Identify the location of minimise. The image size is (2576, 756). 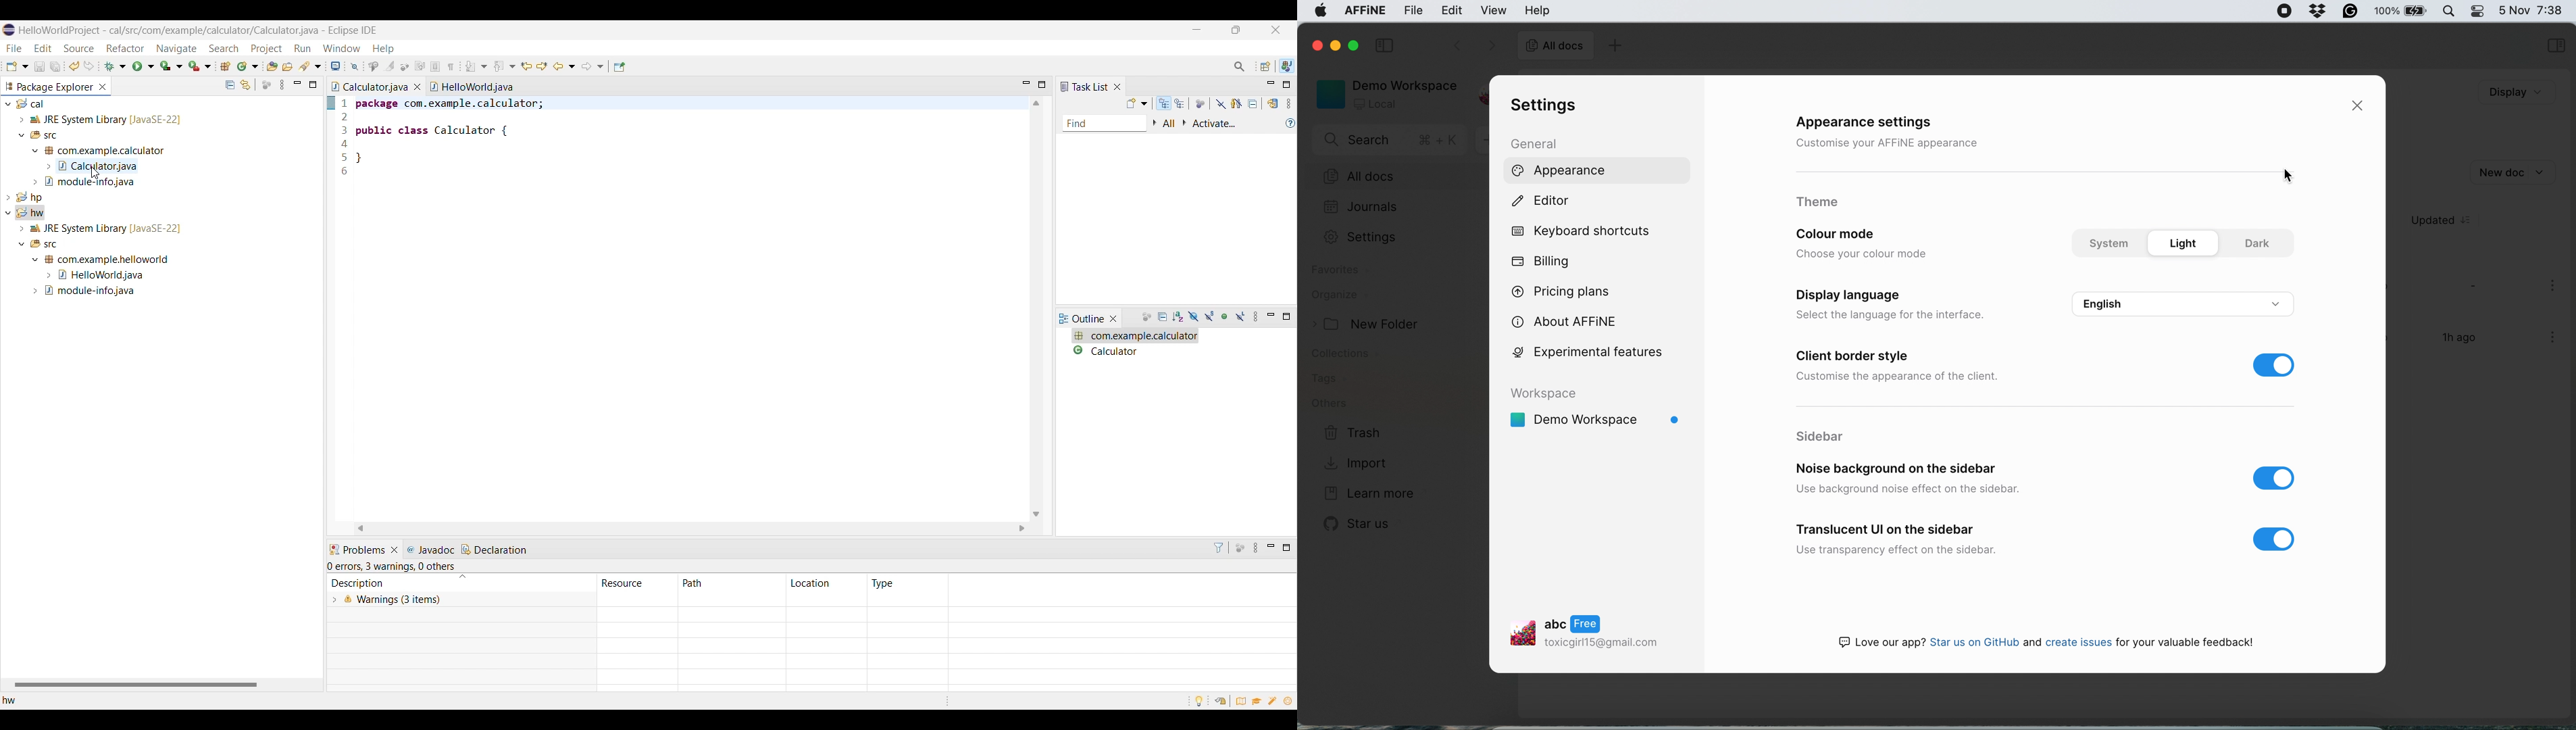
(1335, 43).